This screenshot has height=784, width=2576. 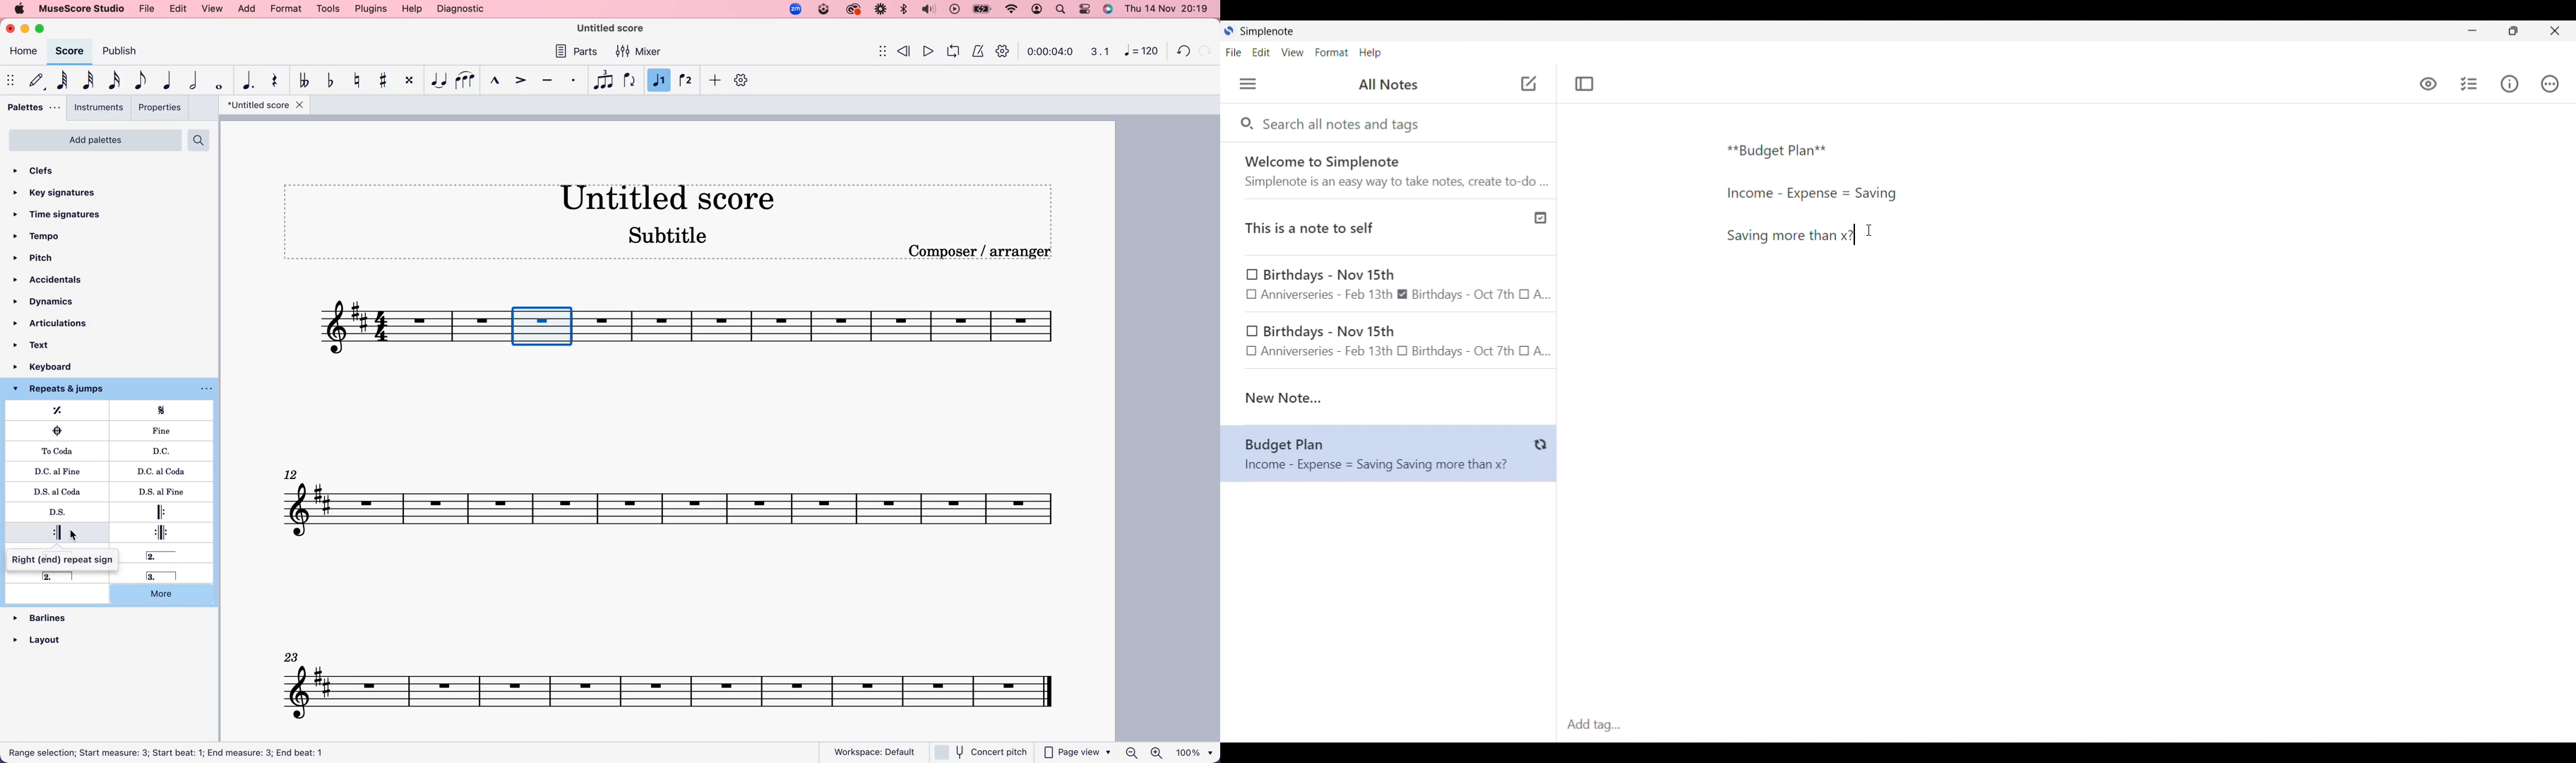 What do you see at coordinates (2472, 30) in the screenshot?
I see `Minimize` at bounding box center [2472, 30].